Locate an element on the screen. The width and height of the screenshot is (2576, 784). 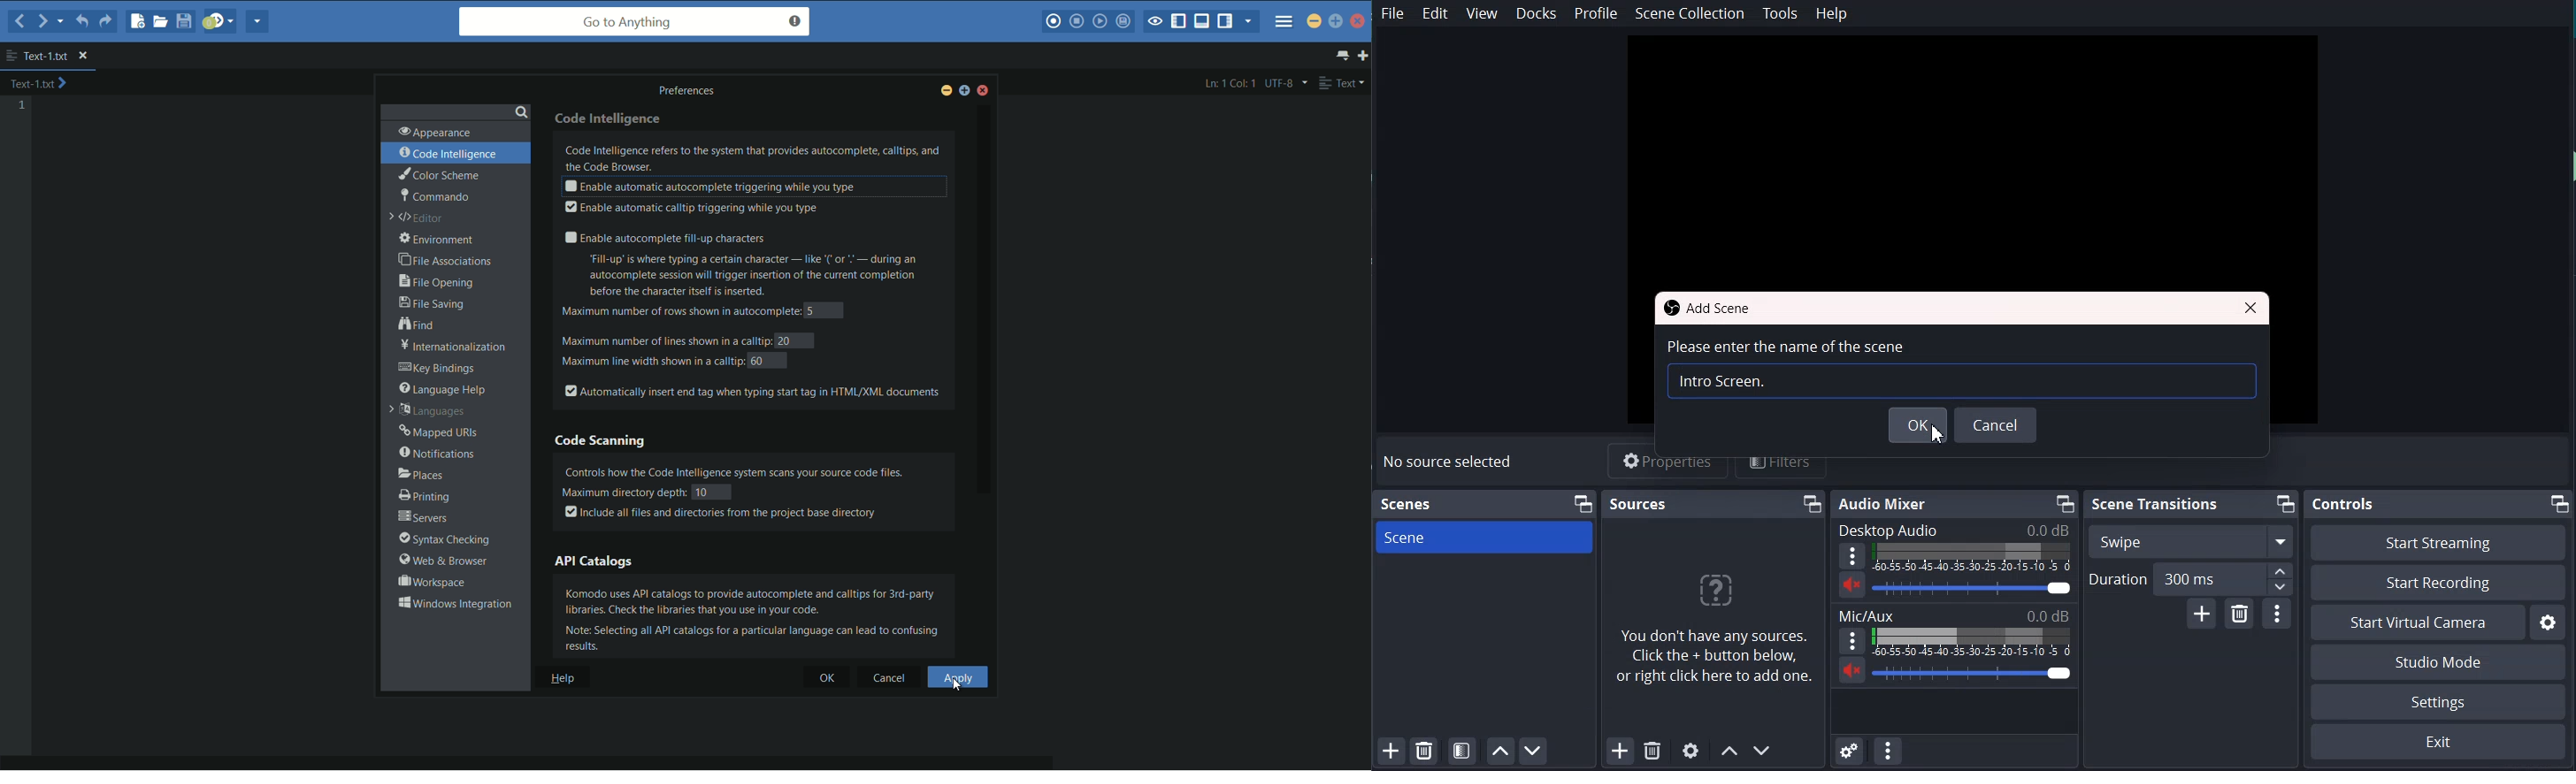
? is located at coordinates (1714, 594).